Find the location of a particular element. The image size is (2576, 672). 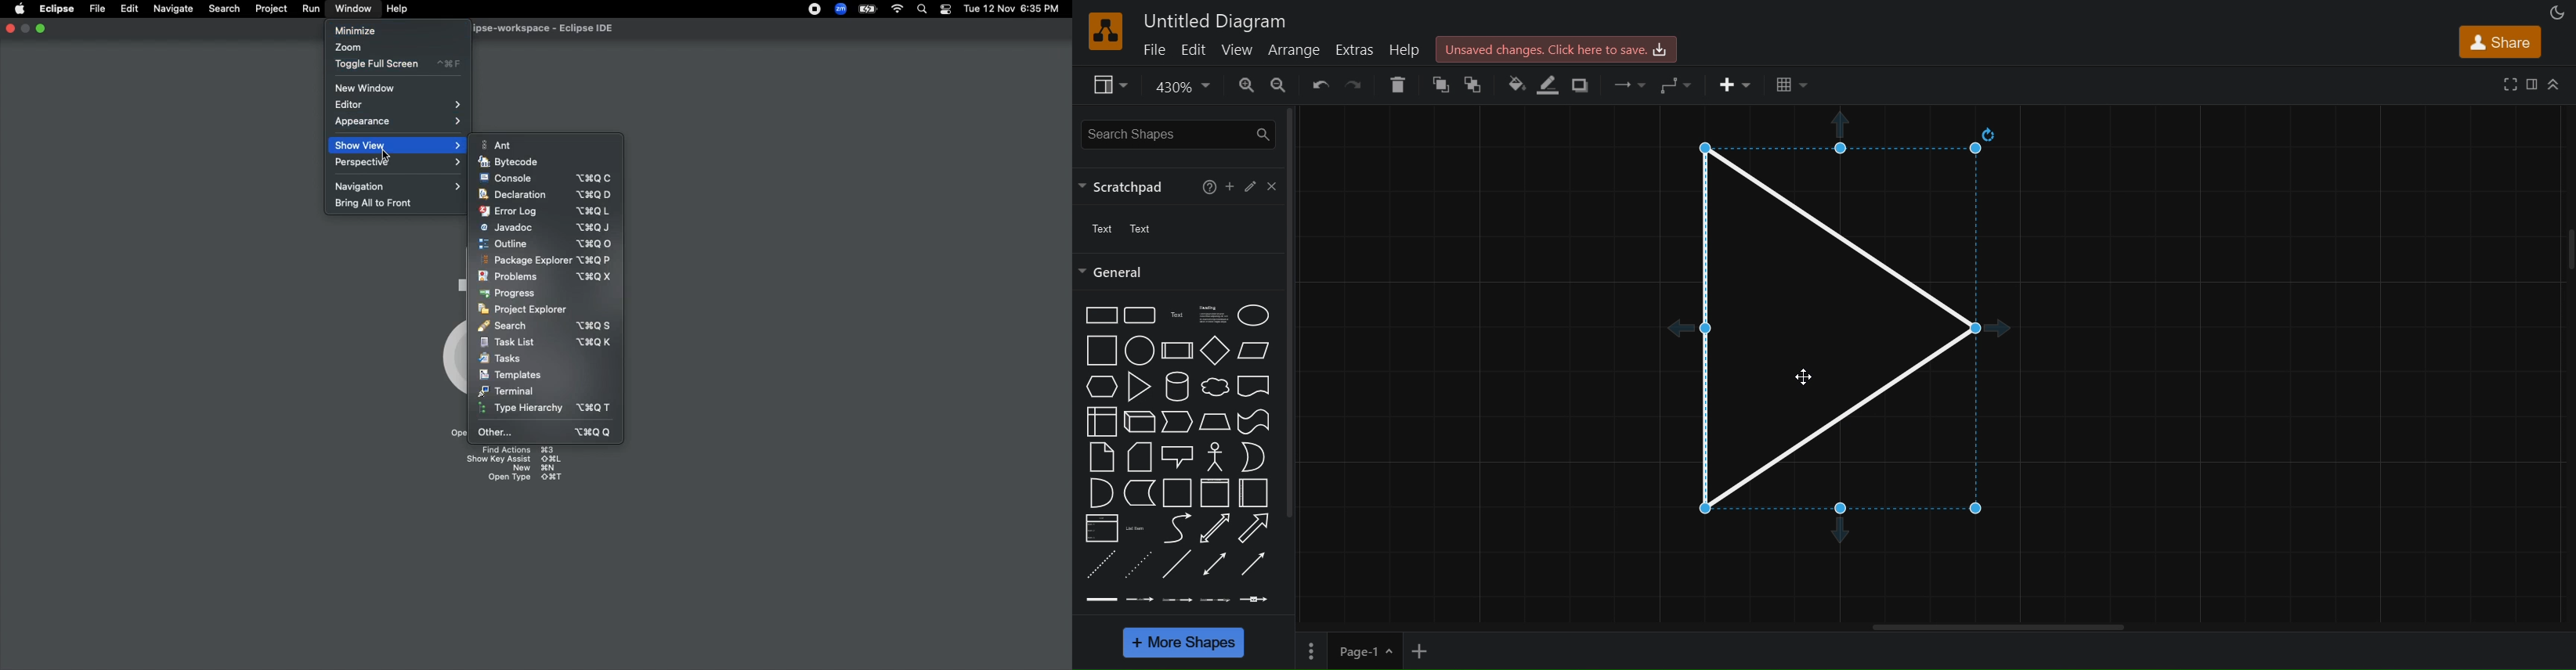

fill color is located at coordinates (1515, 81).